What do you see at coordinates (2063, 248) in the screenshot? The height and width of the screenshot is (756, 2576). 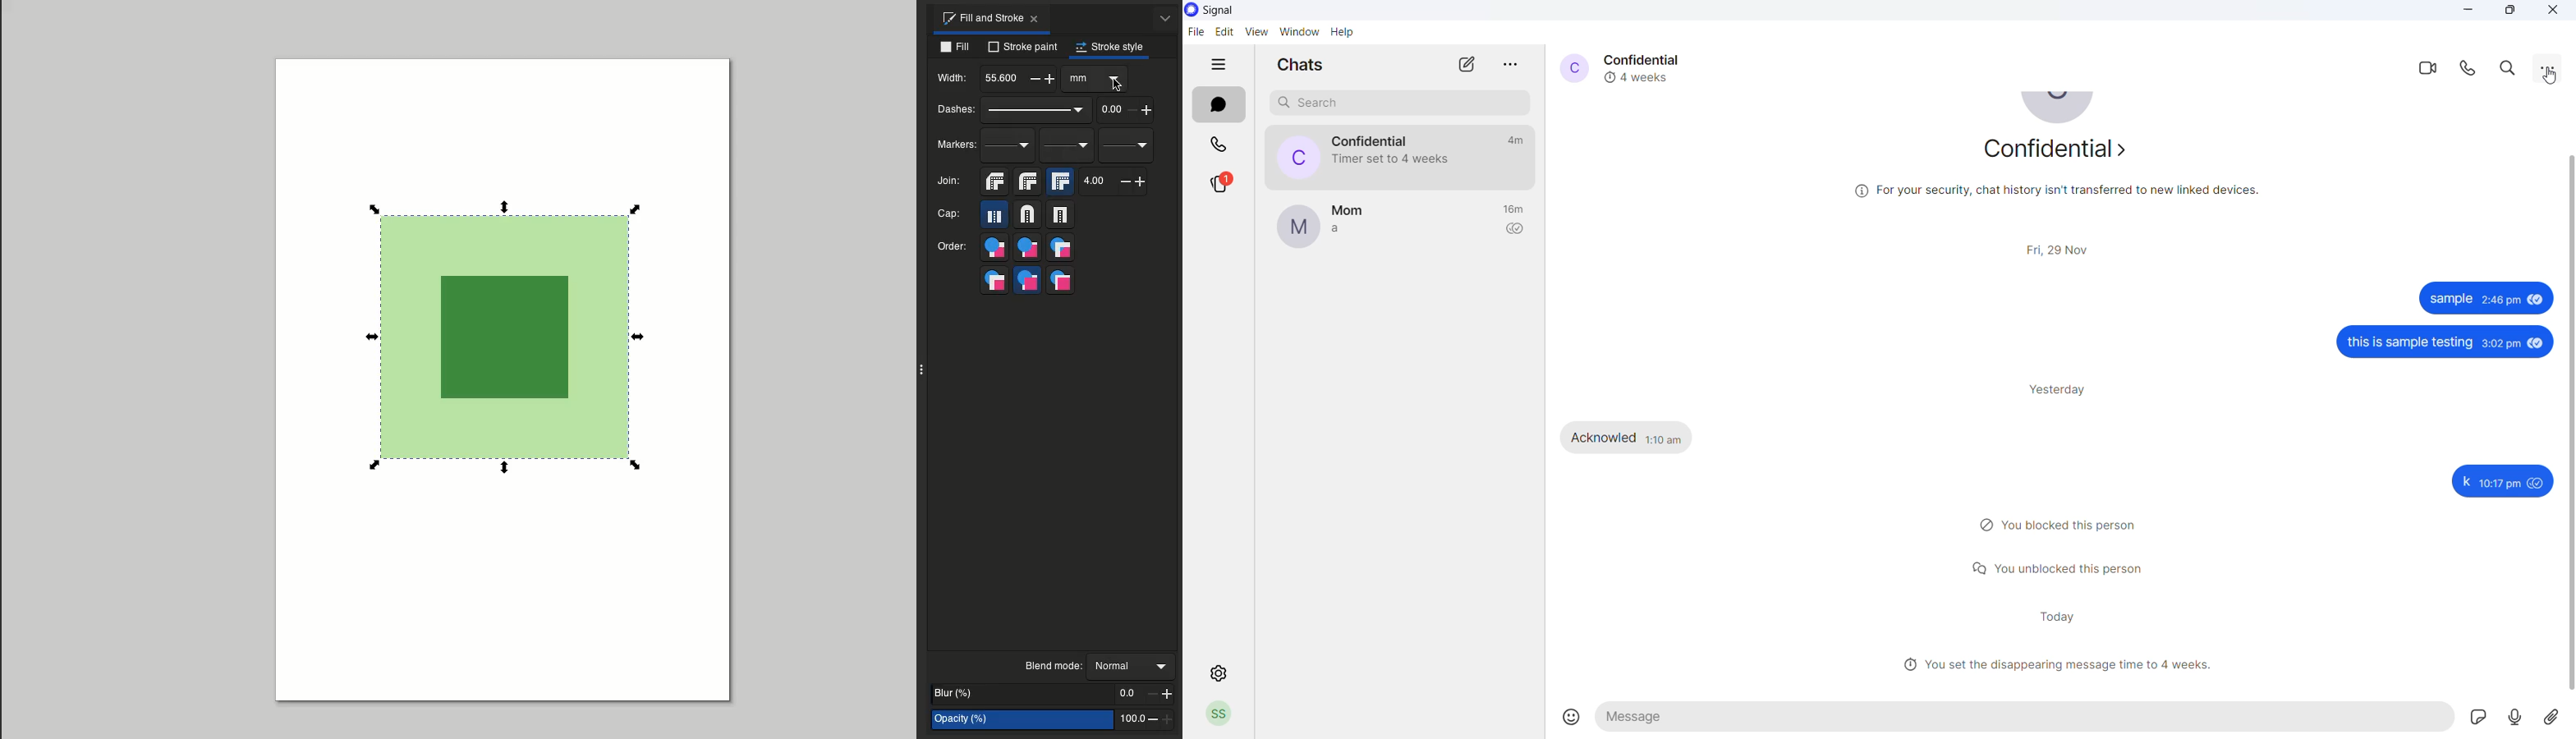 I see `date heading` at bounding box center [2063, 248].